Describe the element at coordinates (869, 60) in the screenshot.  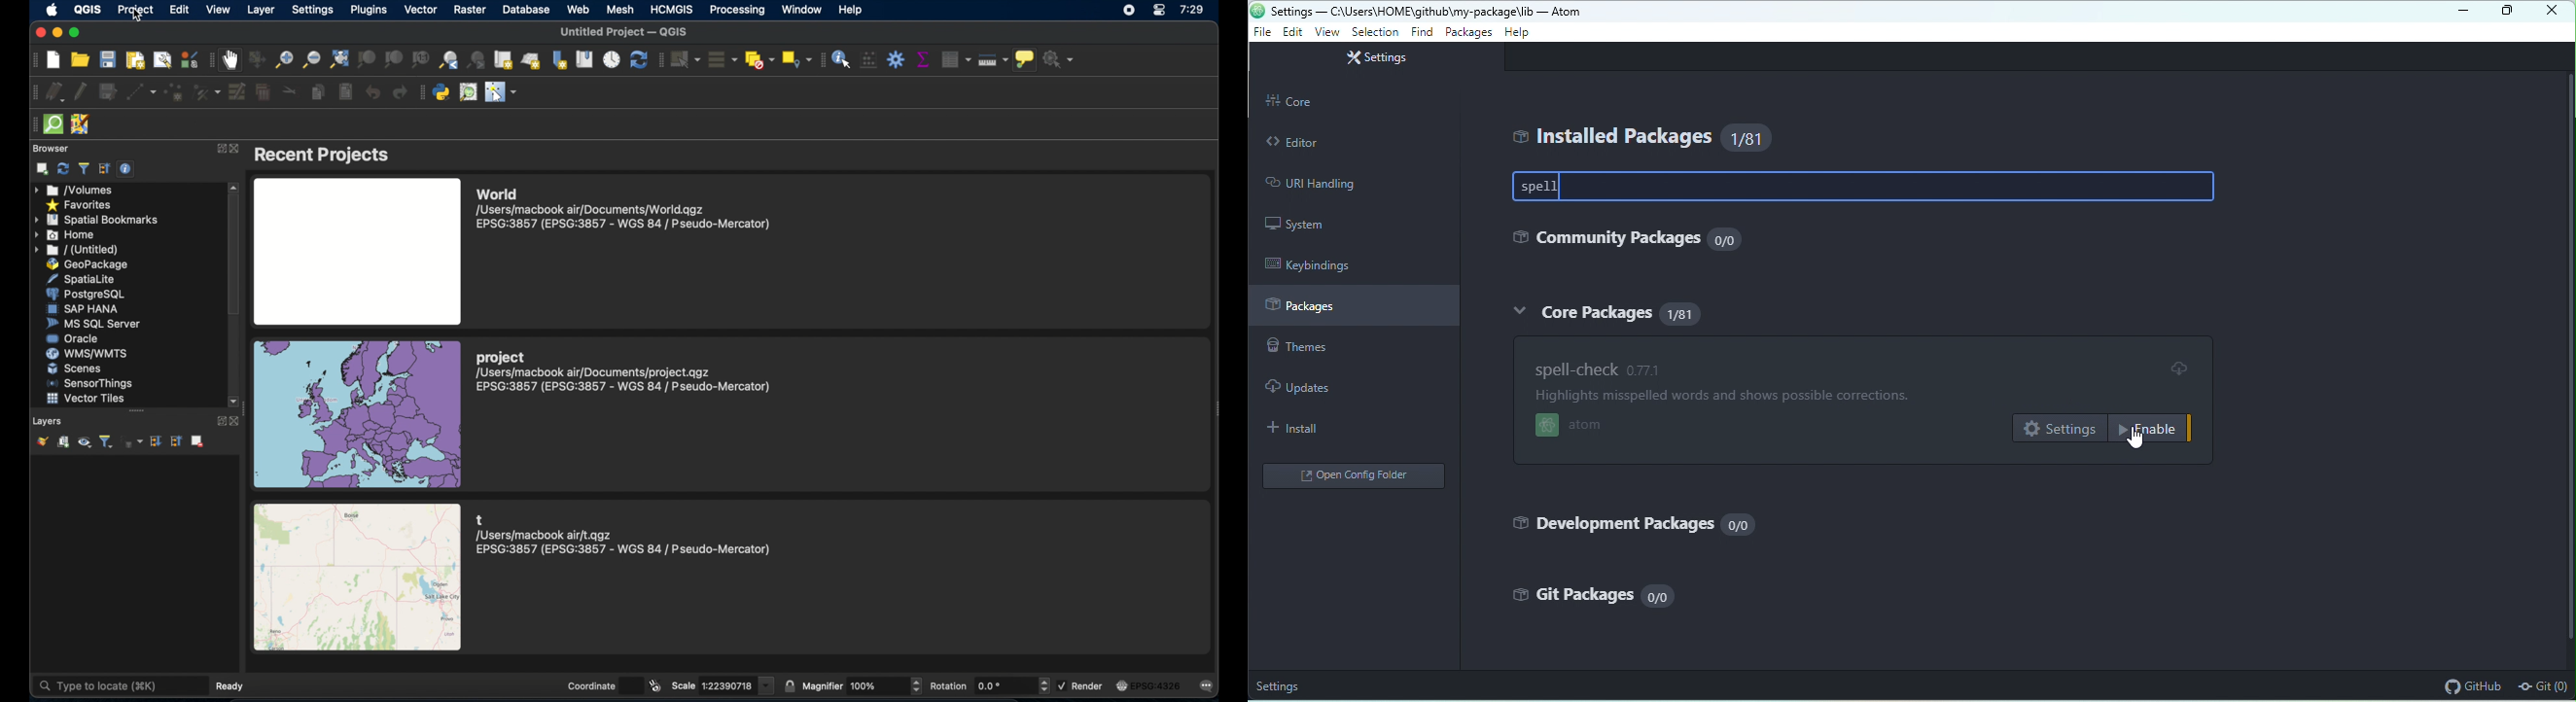
I see `open field calculator` at that location.